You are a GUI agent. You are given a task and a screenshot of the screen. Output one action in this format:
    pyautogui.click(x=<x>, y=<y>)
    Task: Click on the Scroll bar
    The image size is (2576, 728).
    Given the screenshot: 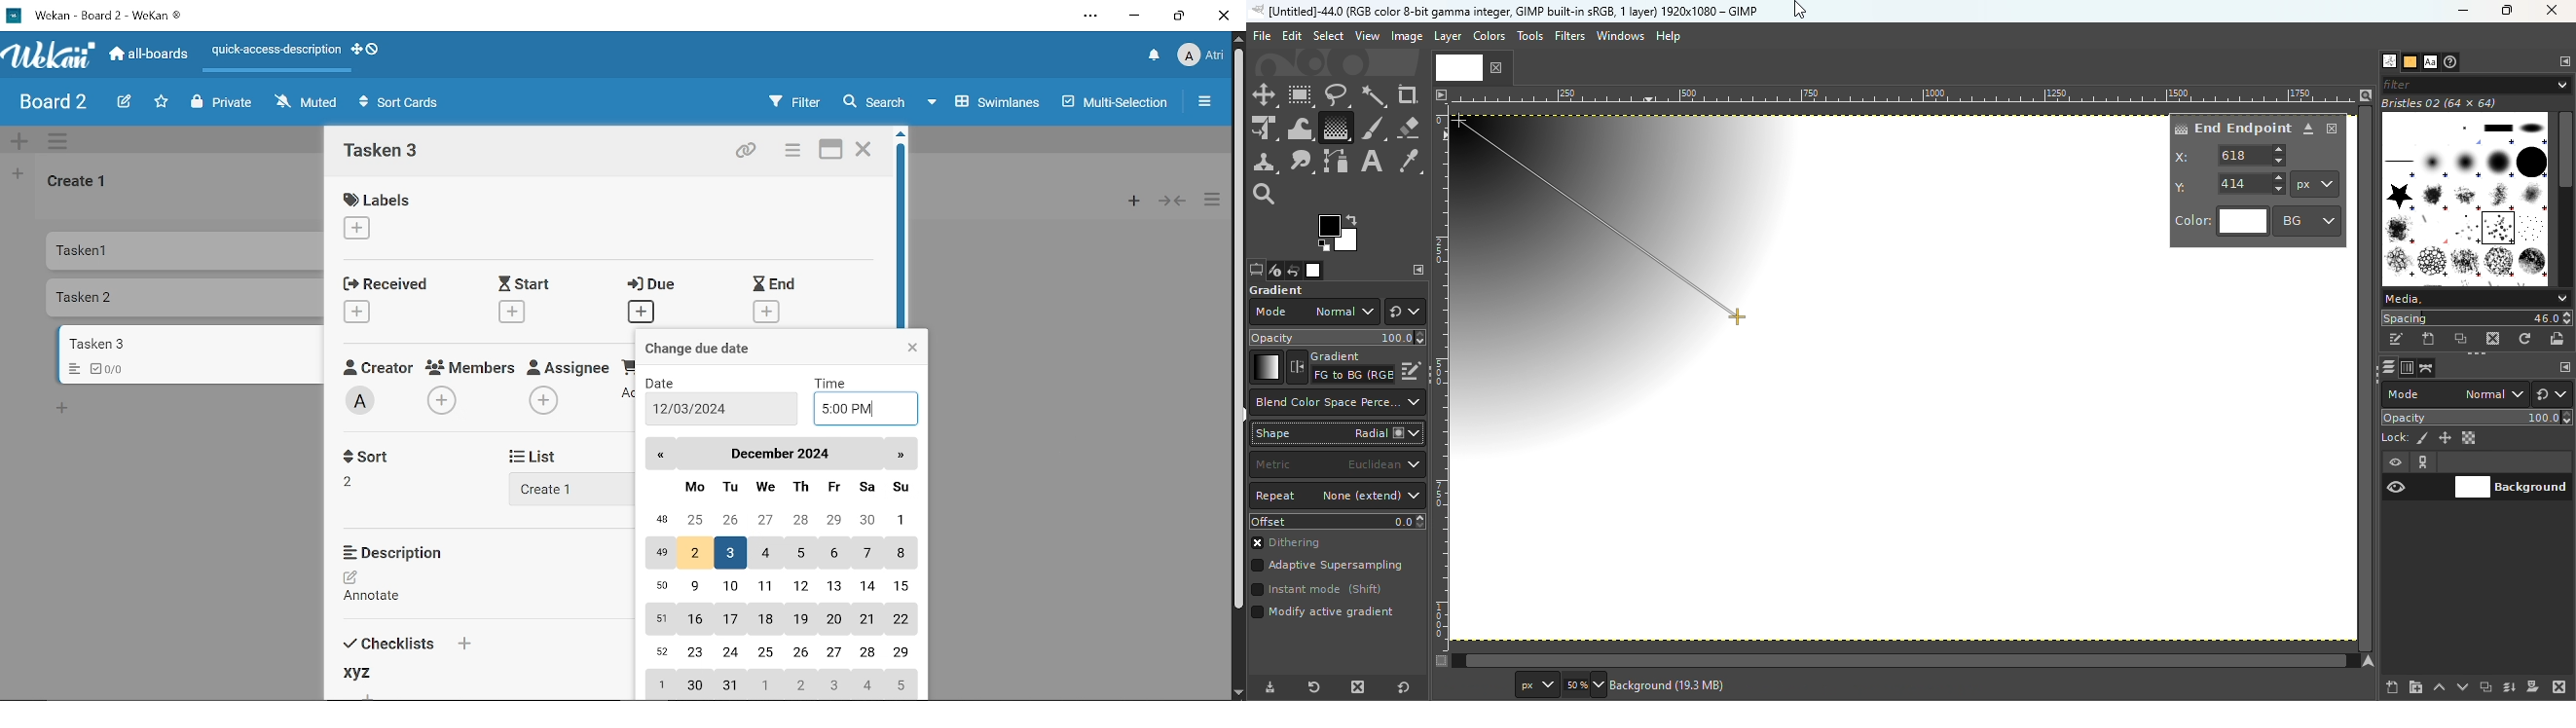 What is the action you would take?
    pyautogui.click(x=2565, y=196)
    